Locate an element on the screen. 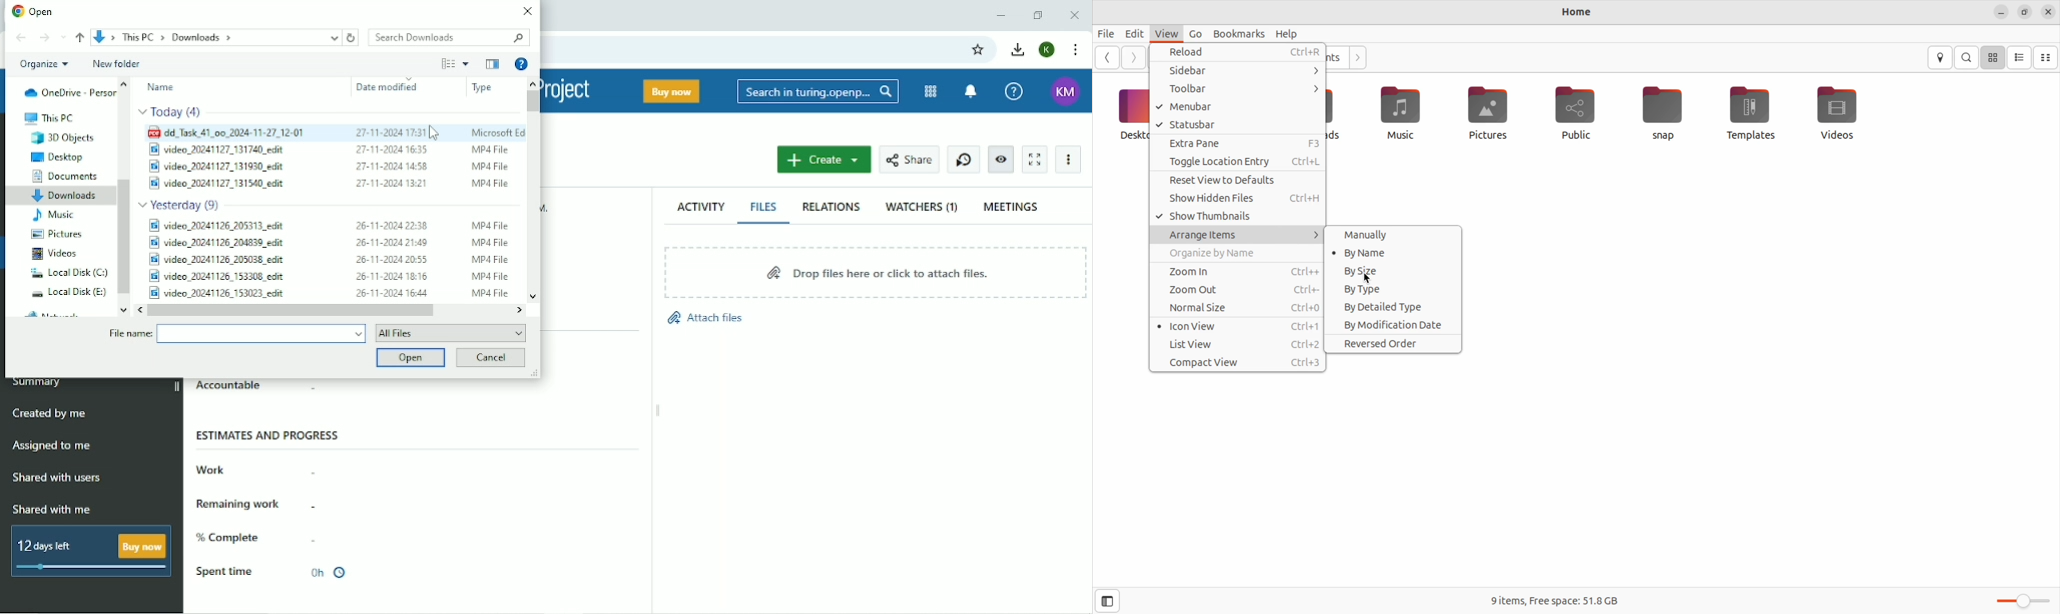 The width and height of the screenshot is (2072, 616). resize is located at coordinates (2024, 12).